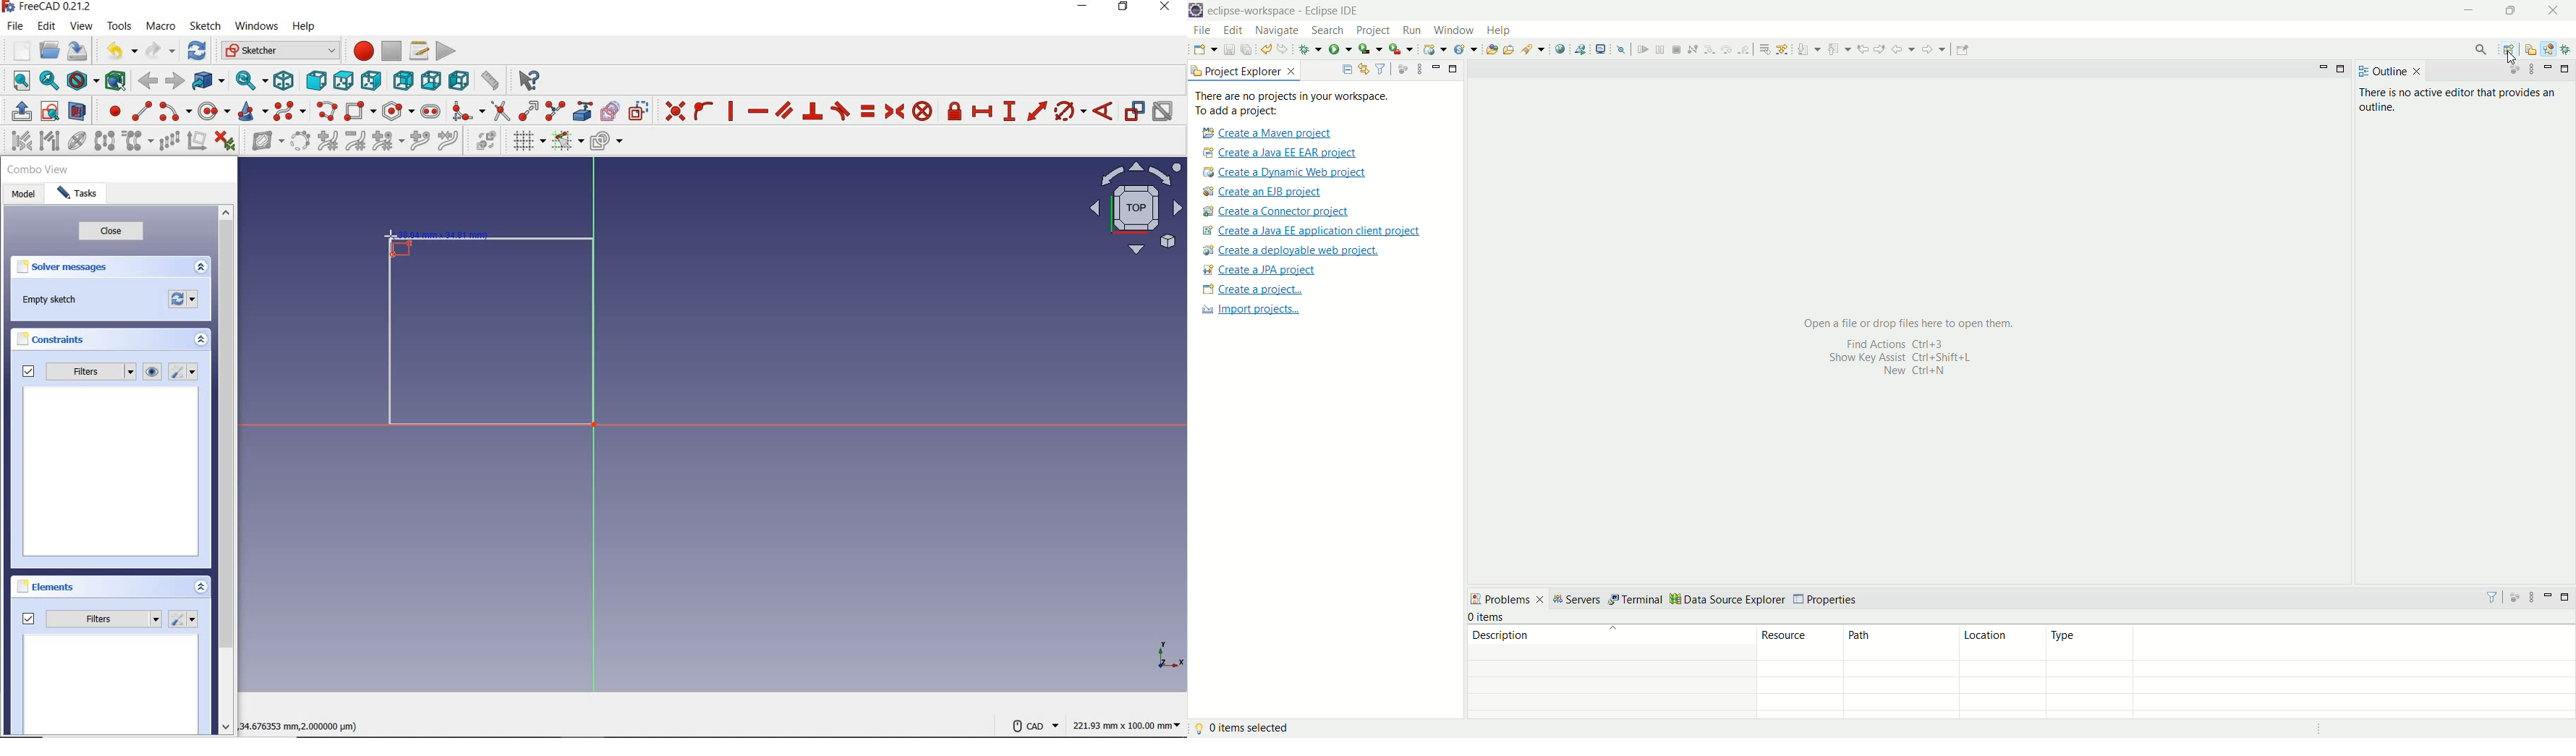 The width and height of the screenshot is (2576, 756). What do you see at coordinates (1231, 31) in the screenshot?
I see `edit` at bounding box center [1231, 31].